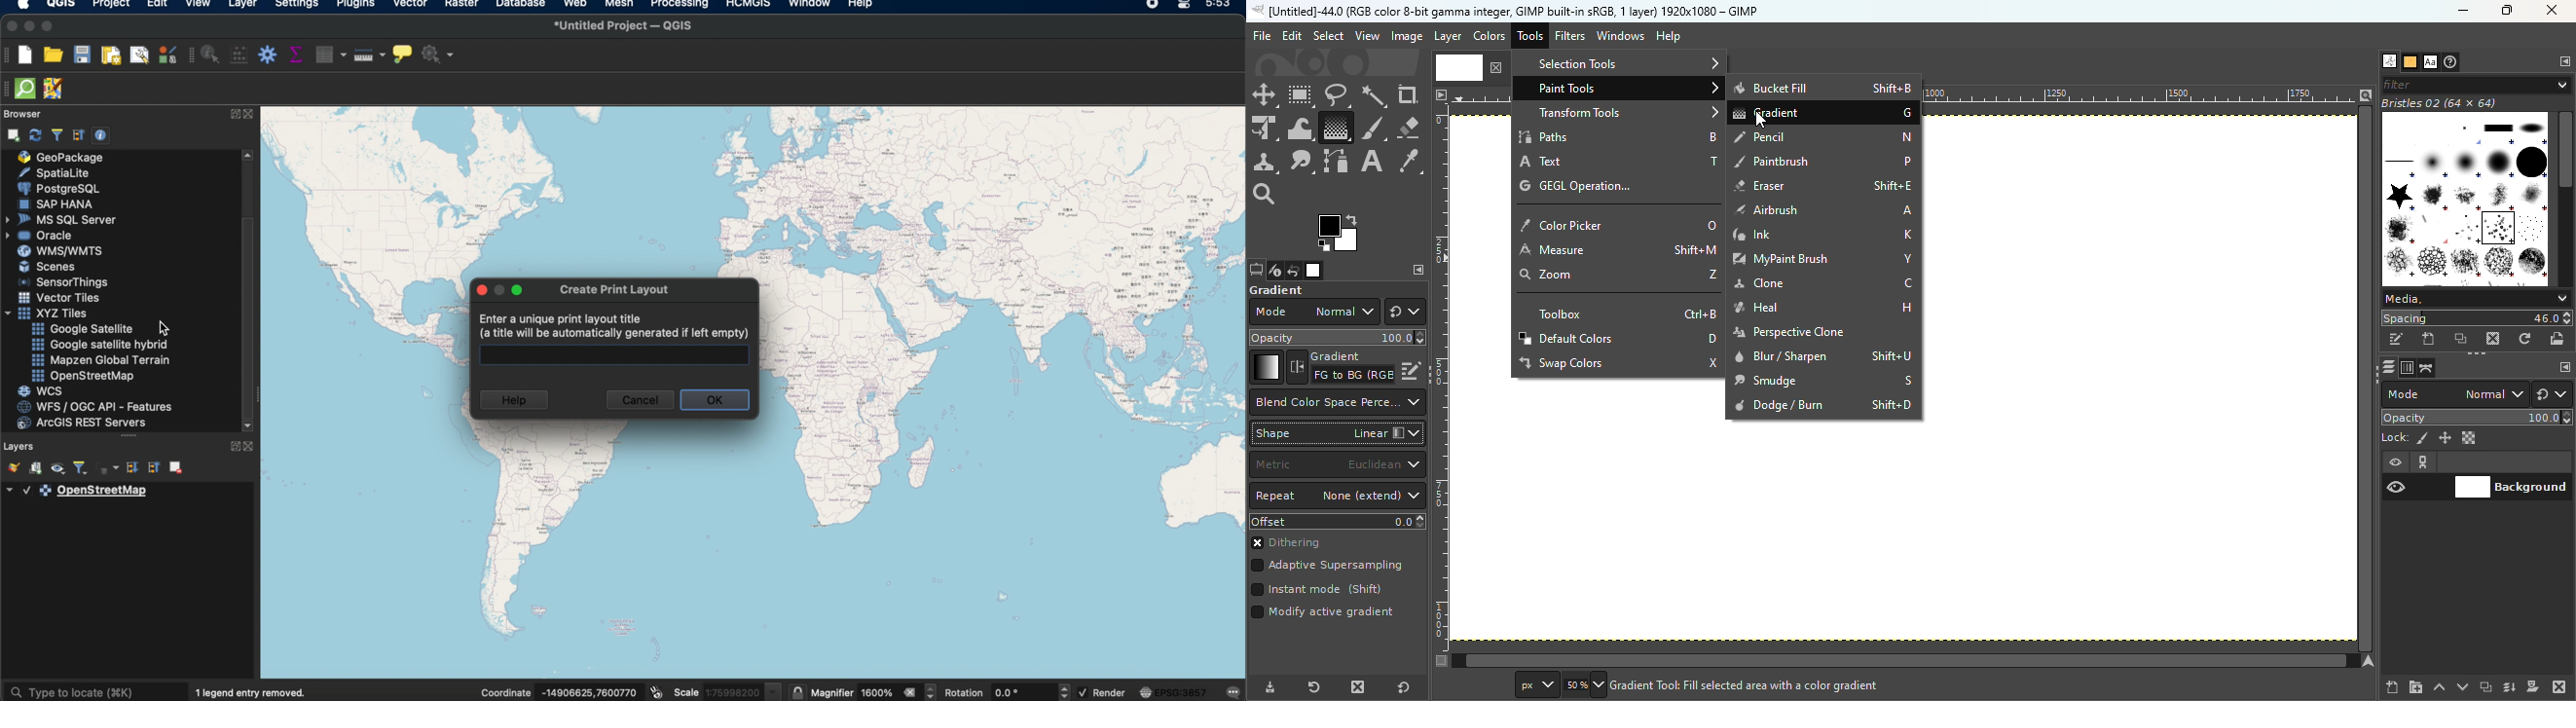 The height and width of the screenshot is (728, 2576). I want to click on lock scale, so click(798, 690).